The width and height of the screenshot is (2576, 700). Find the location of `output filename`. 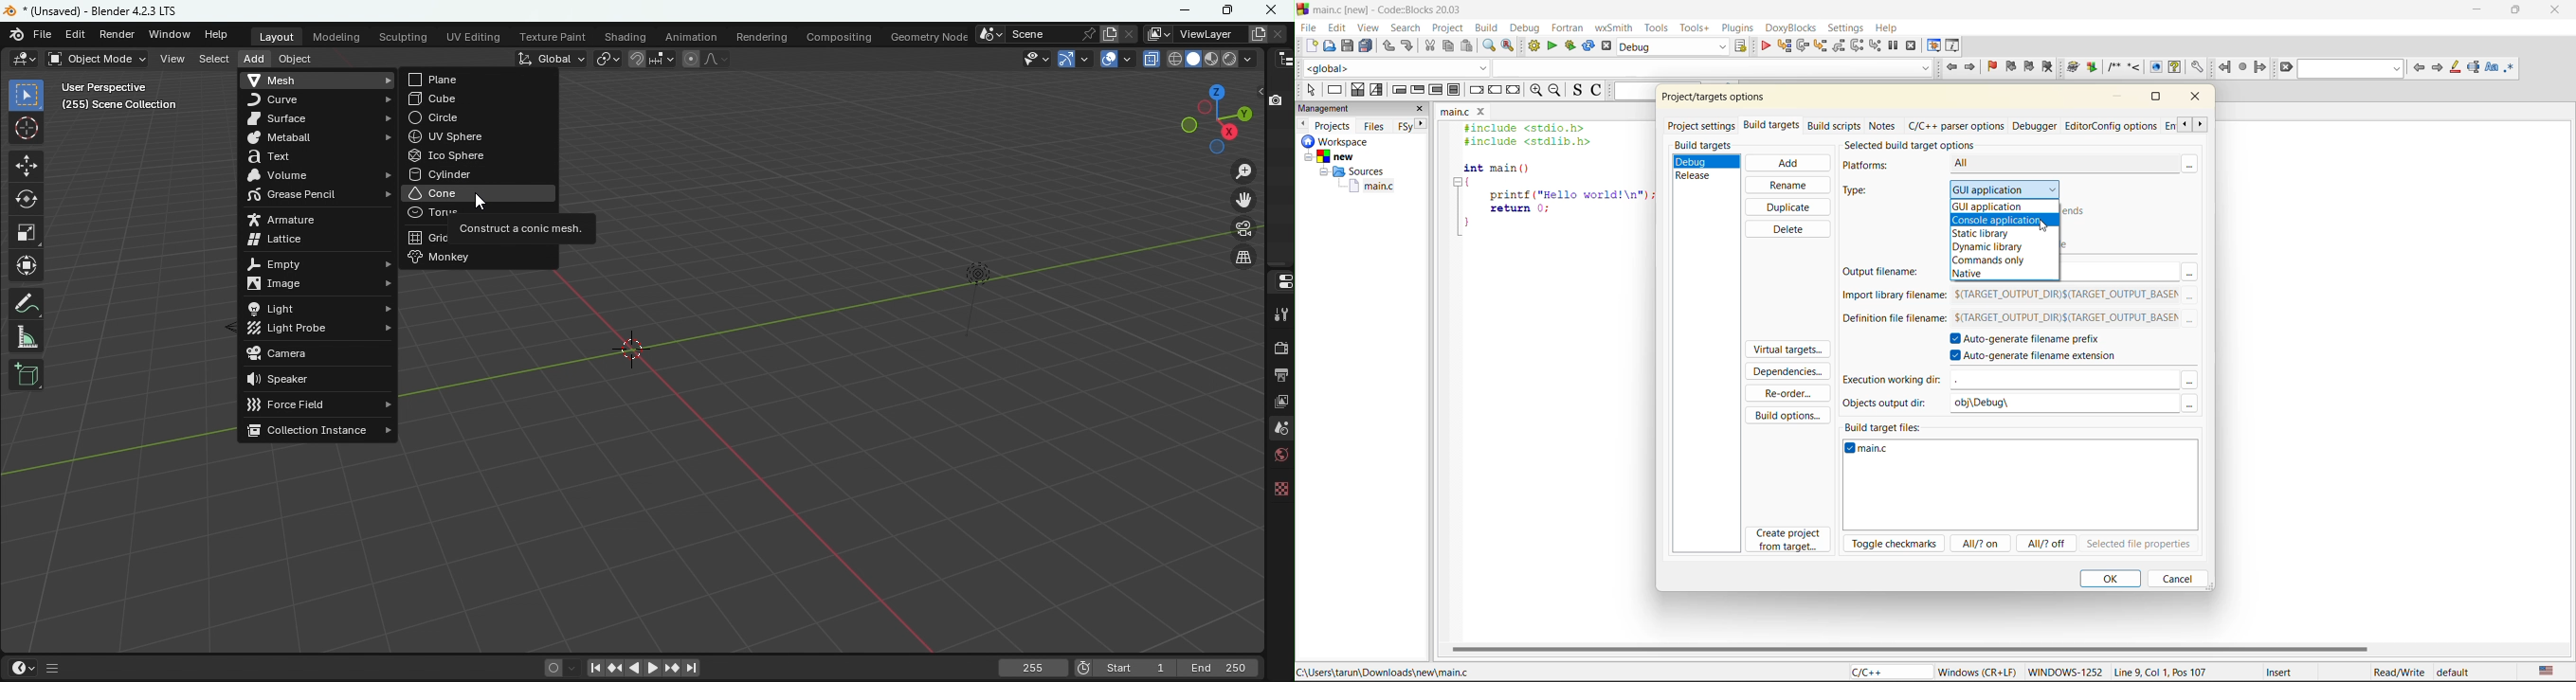

output filename is located at coordinates (1886, 273).